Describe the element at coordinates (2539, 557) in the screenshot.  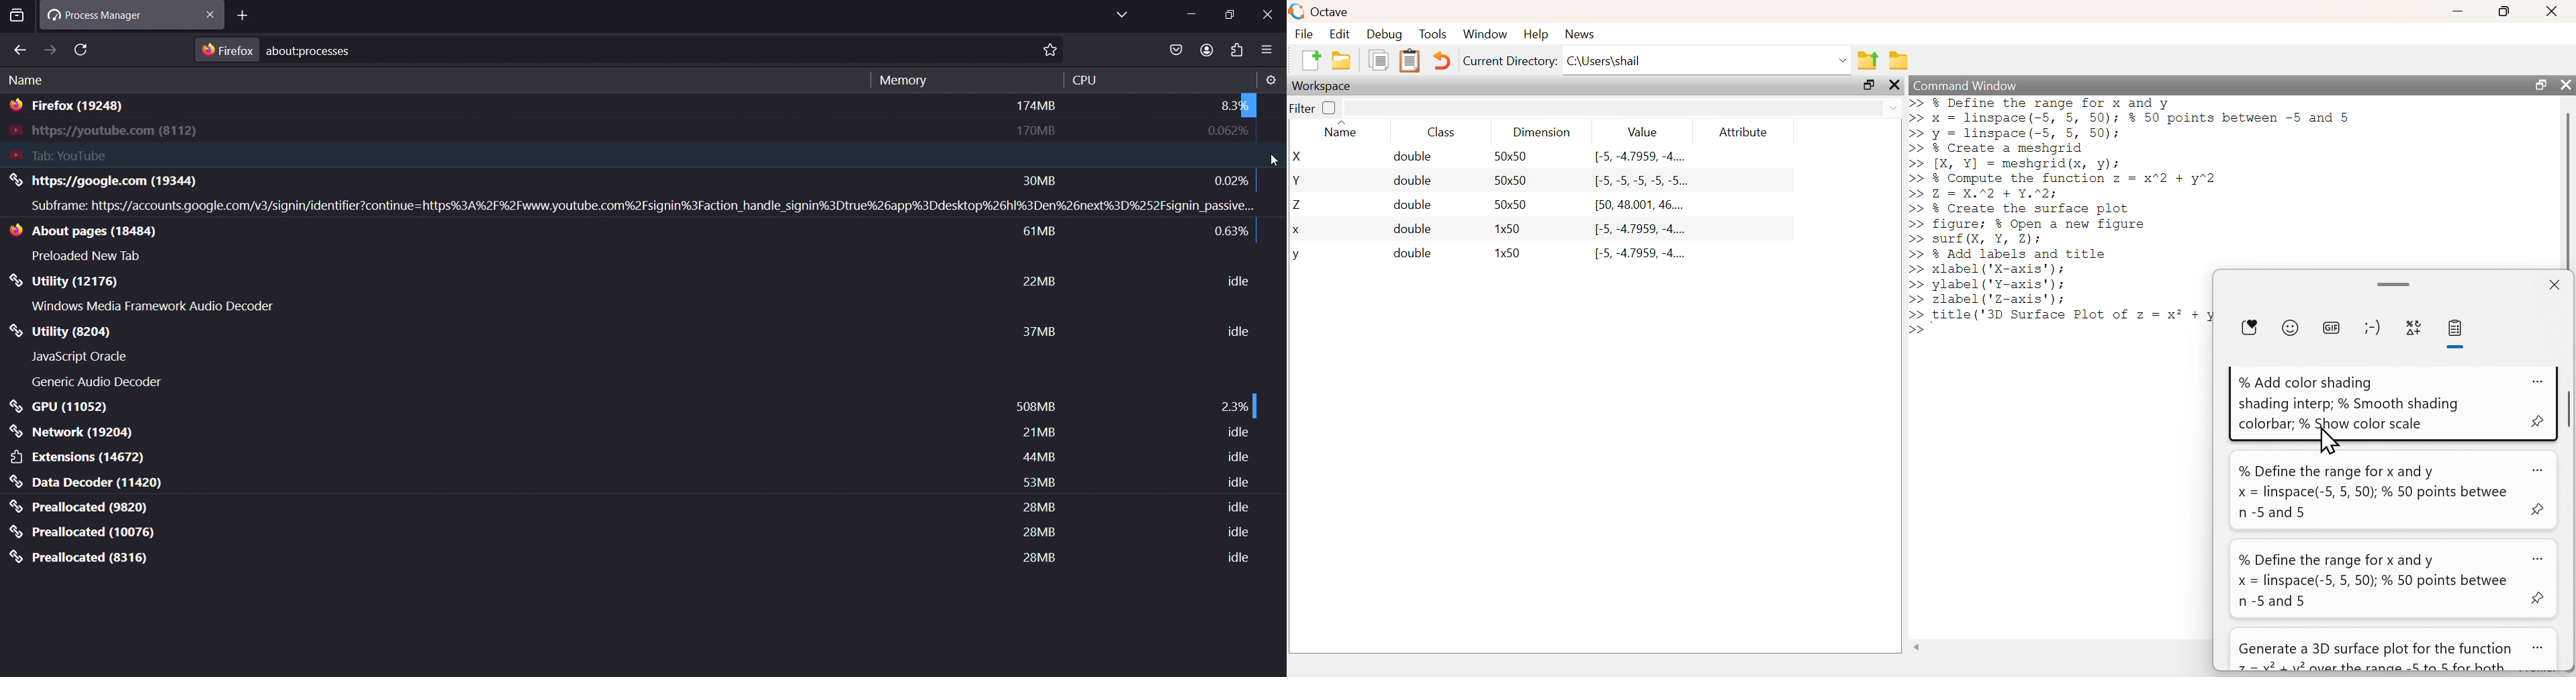
I see `more options` at that location.